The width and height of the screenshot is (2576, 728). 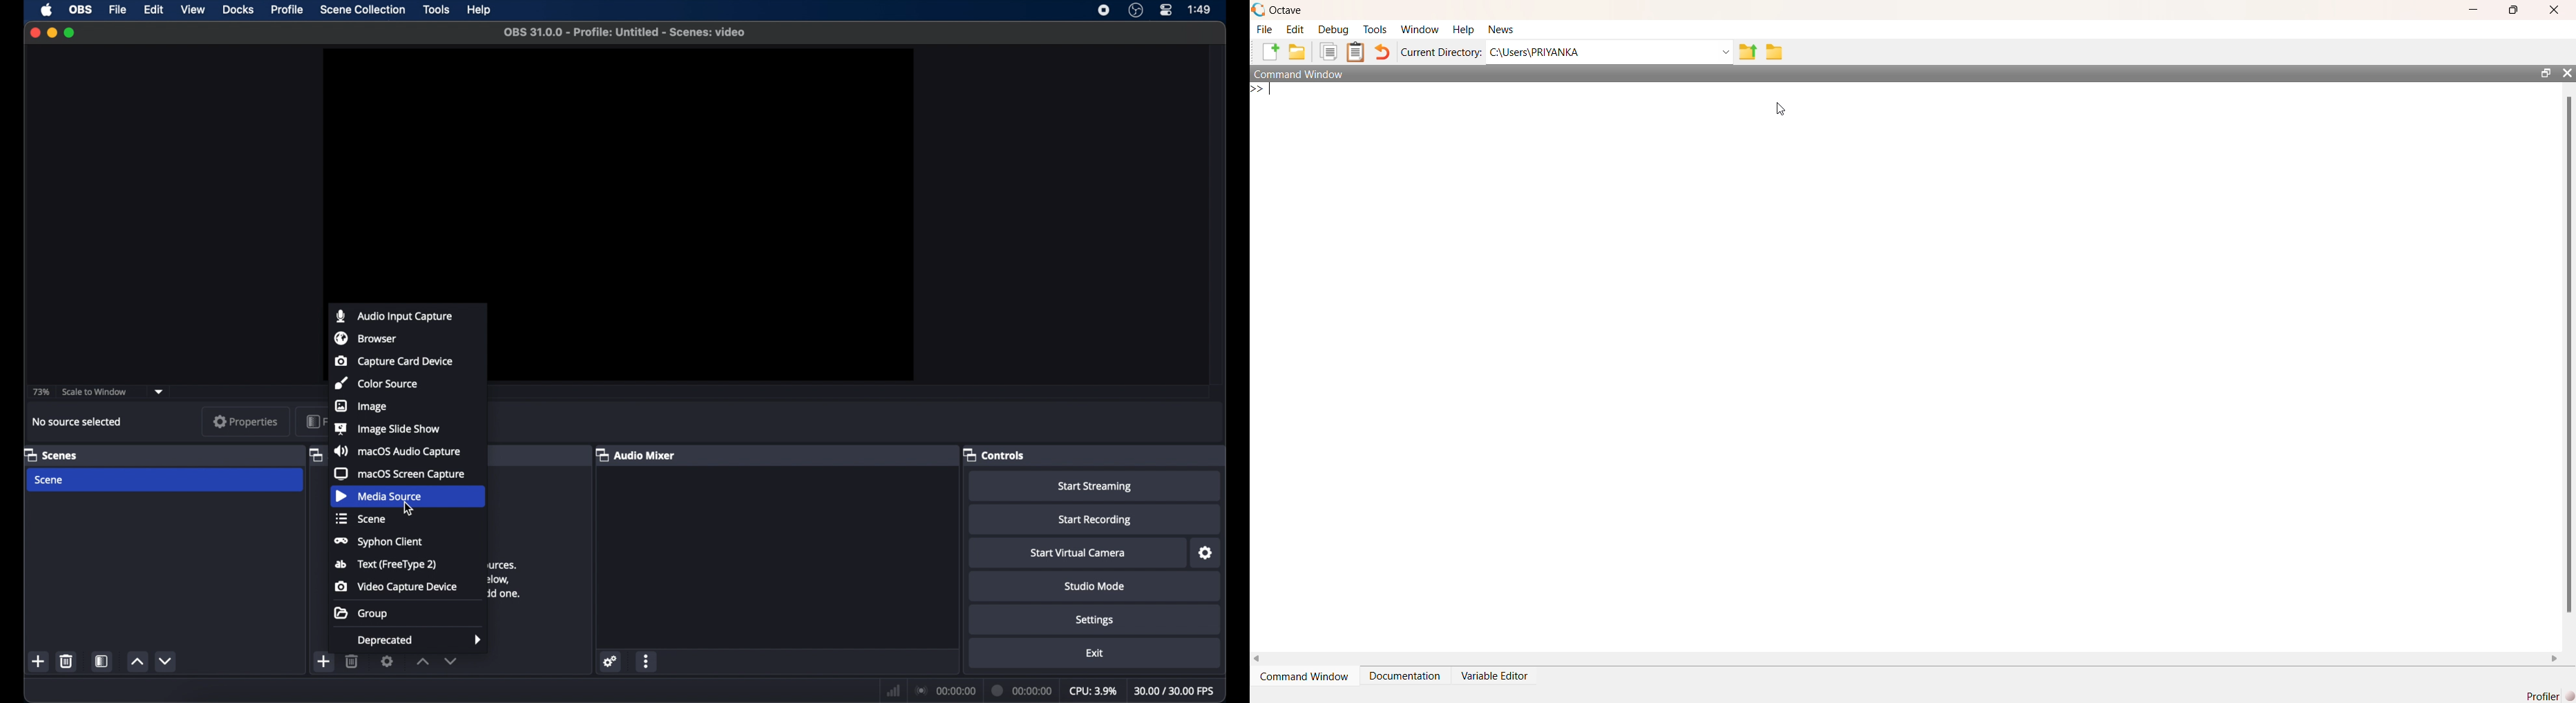 I want to click on duration, so click(x=1024, y=689).